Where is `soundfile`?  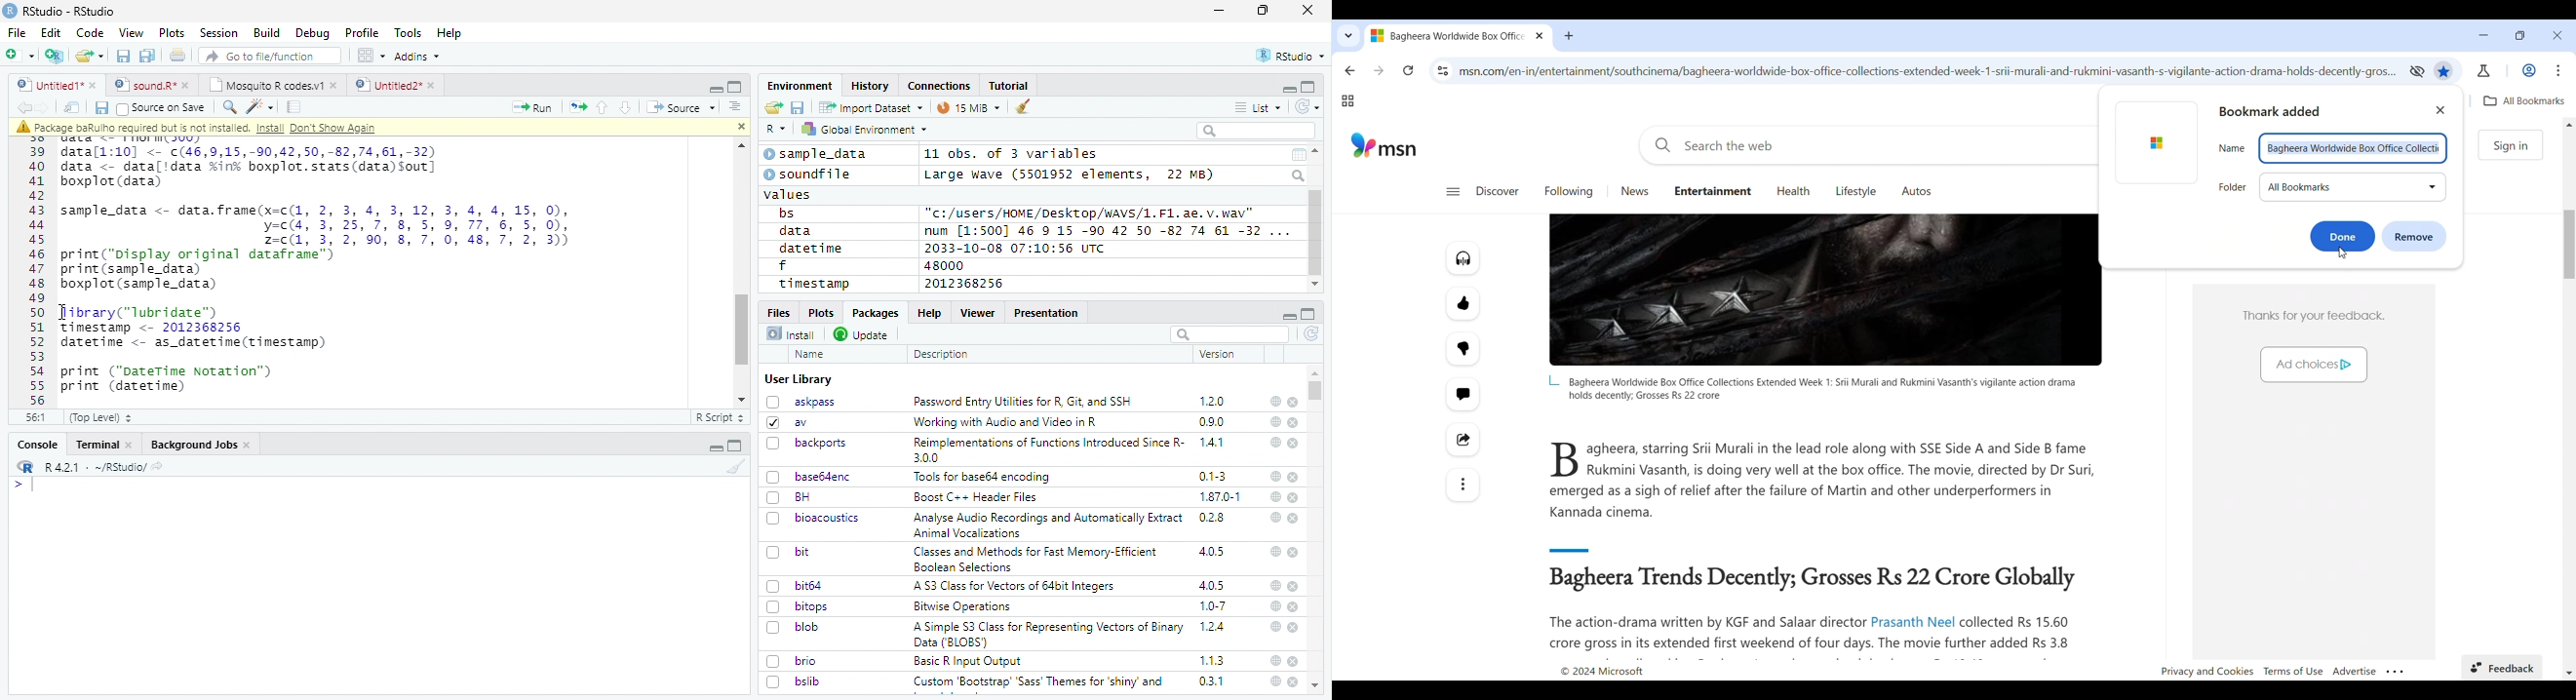
soundfile is located at coordinates (808, 175).